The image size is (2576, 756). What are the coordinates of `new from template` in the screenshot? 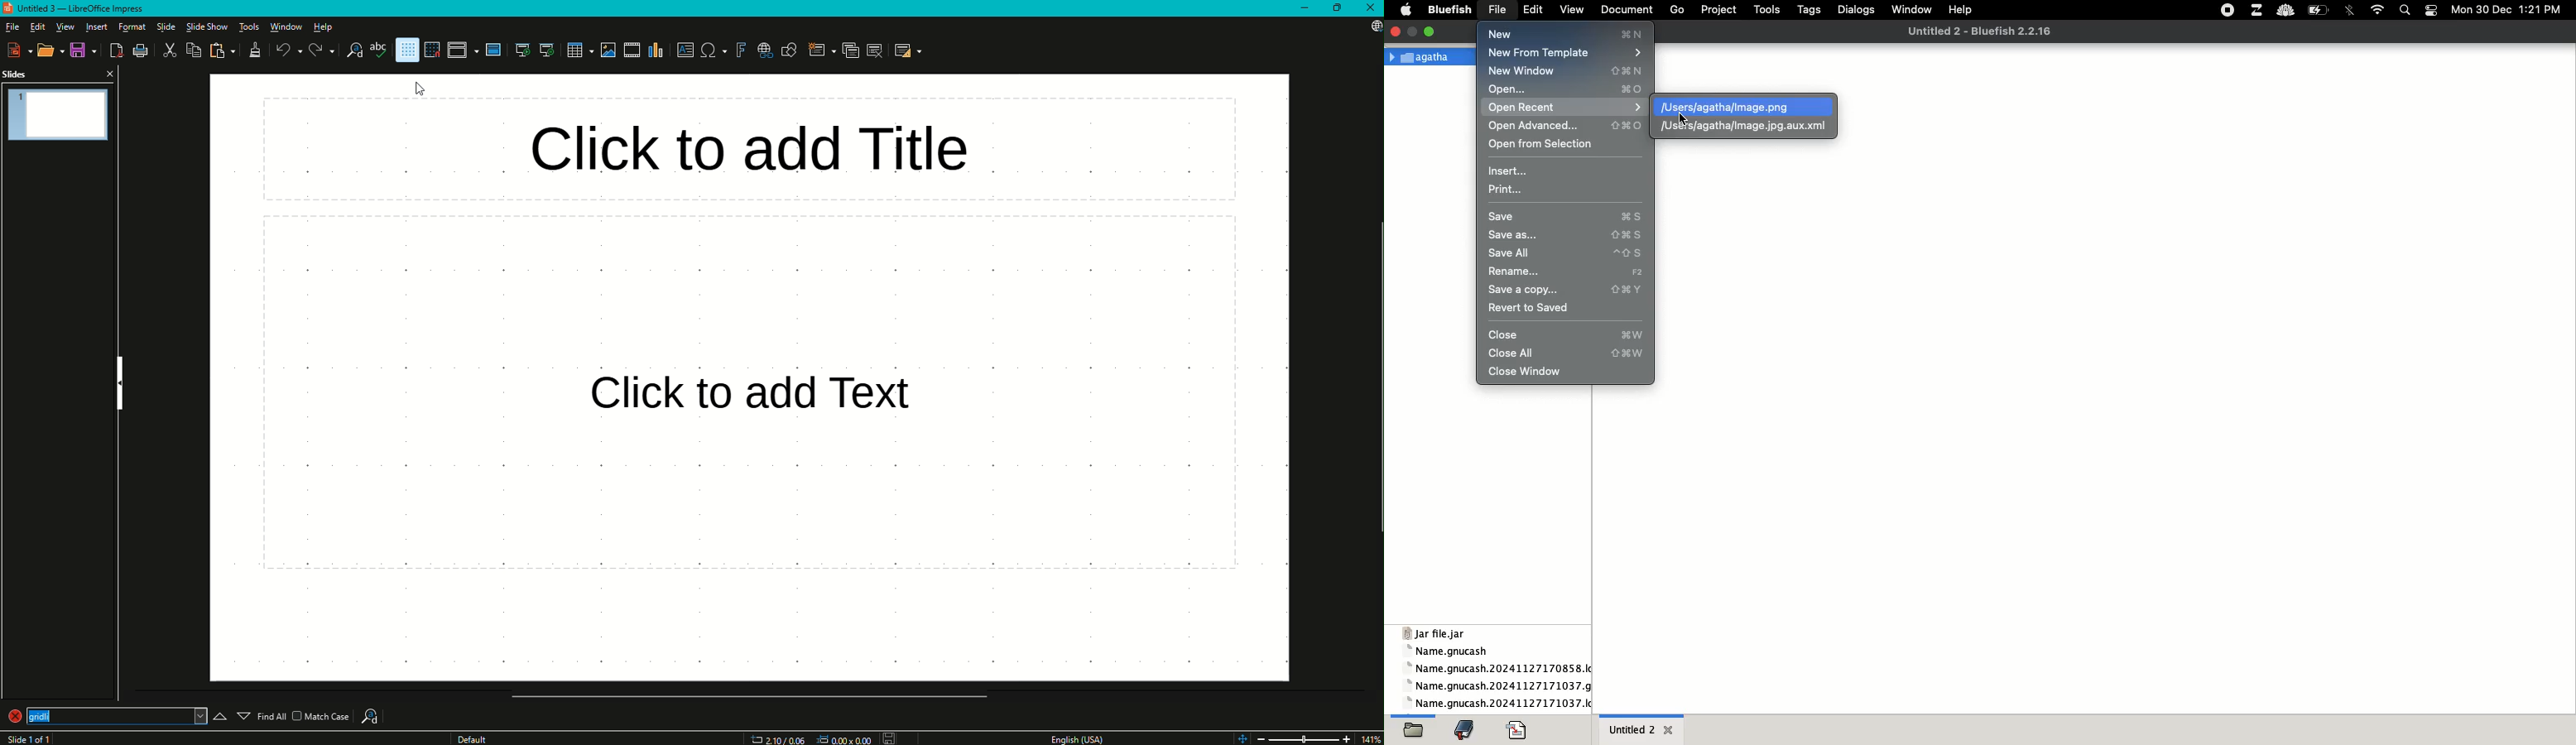 It's located at (1566, 52).